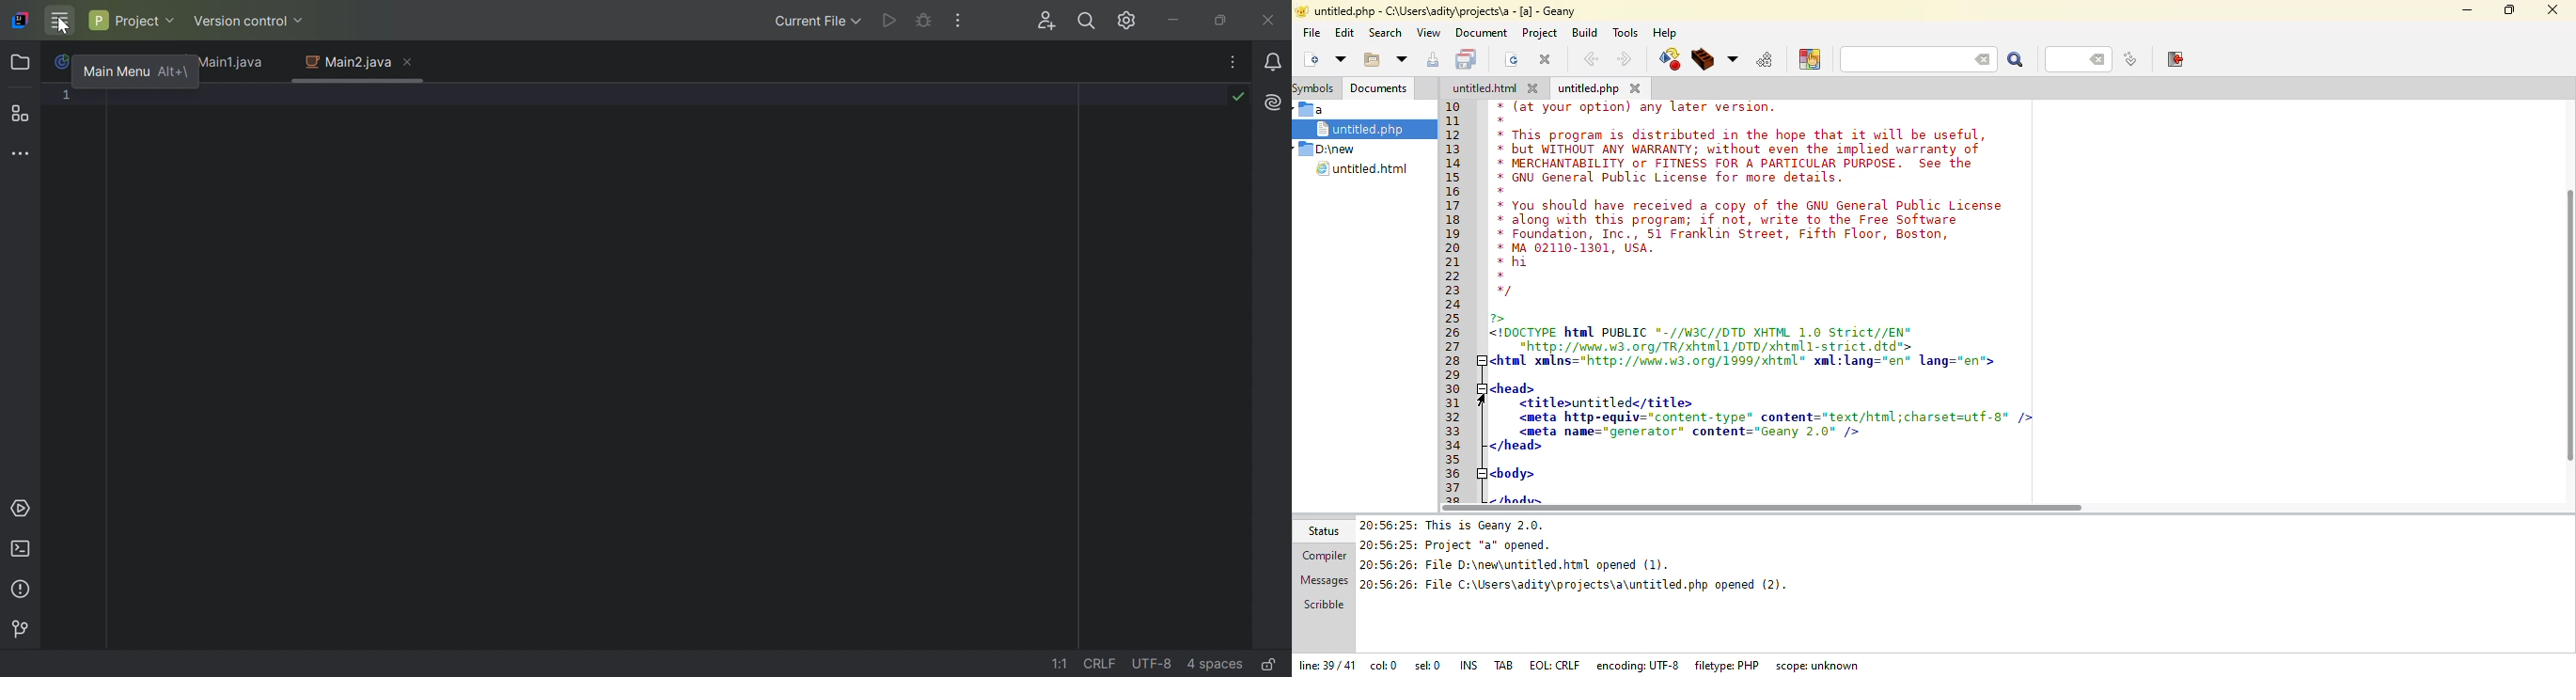  What do you see at coordinates (1484, 362) in the screenshot?
I see `collapse` at bounding box center [1484, 362].